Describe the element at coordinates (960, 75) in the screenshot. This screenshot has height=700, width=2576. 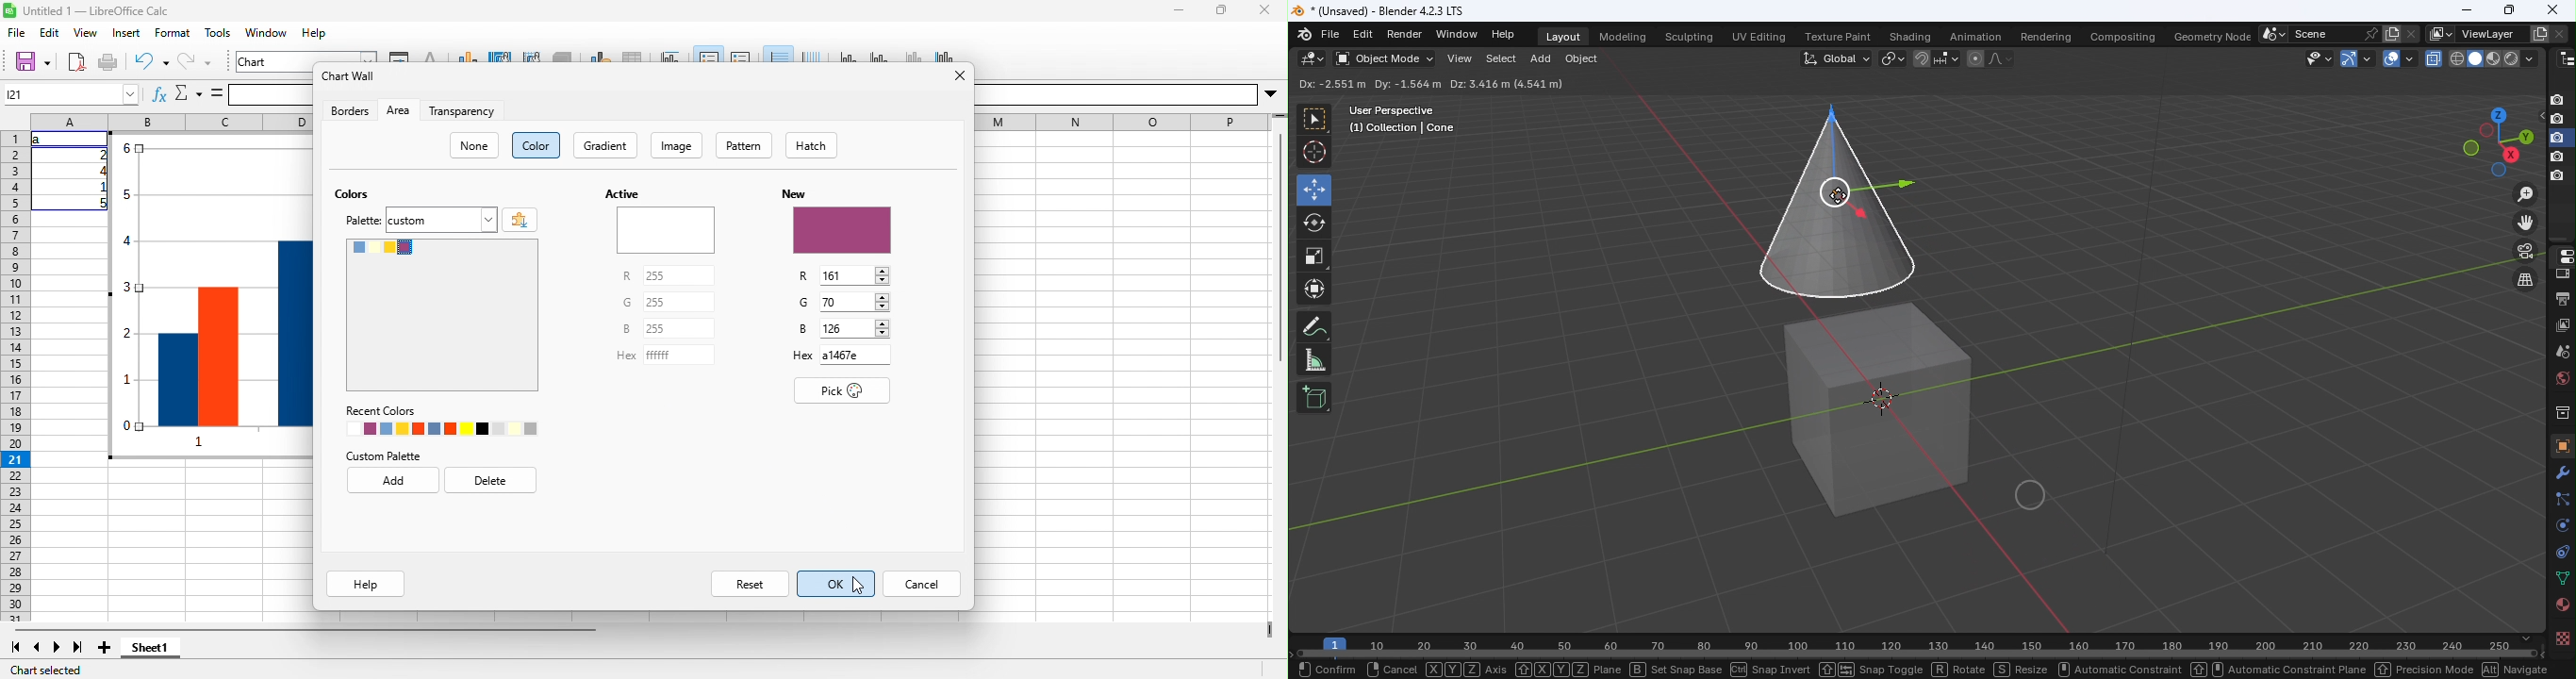
I see `close` at that location.